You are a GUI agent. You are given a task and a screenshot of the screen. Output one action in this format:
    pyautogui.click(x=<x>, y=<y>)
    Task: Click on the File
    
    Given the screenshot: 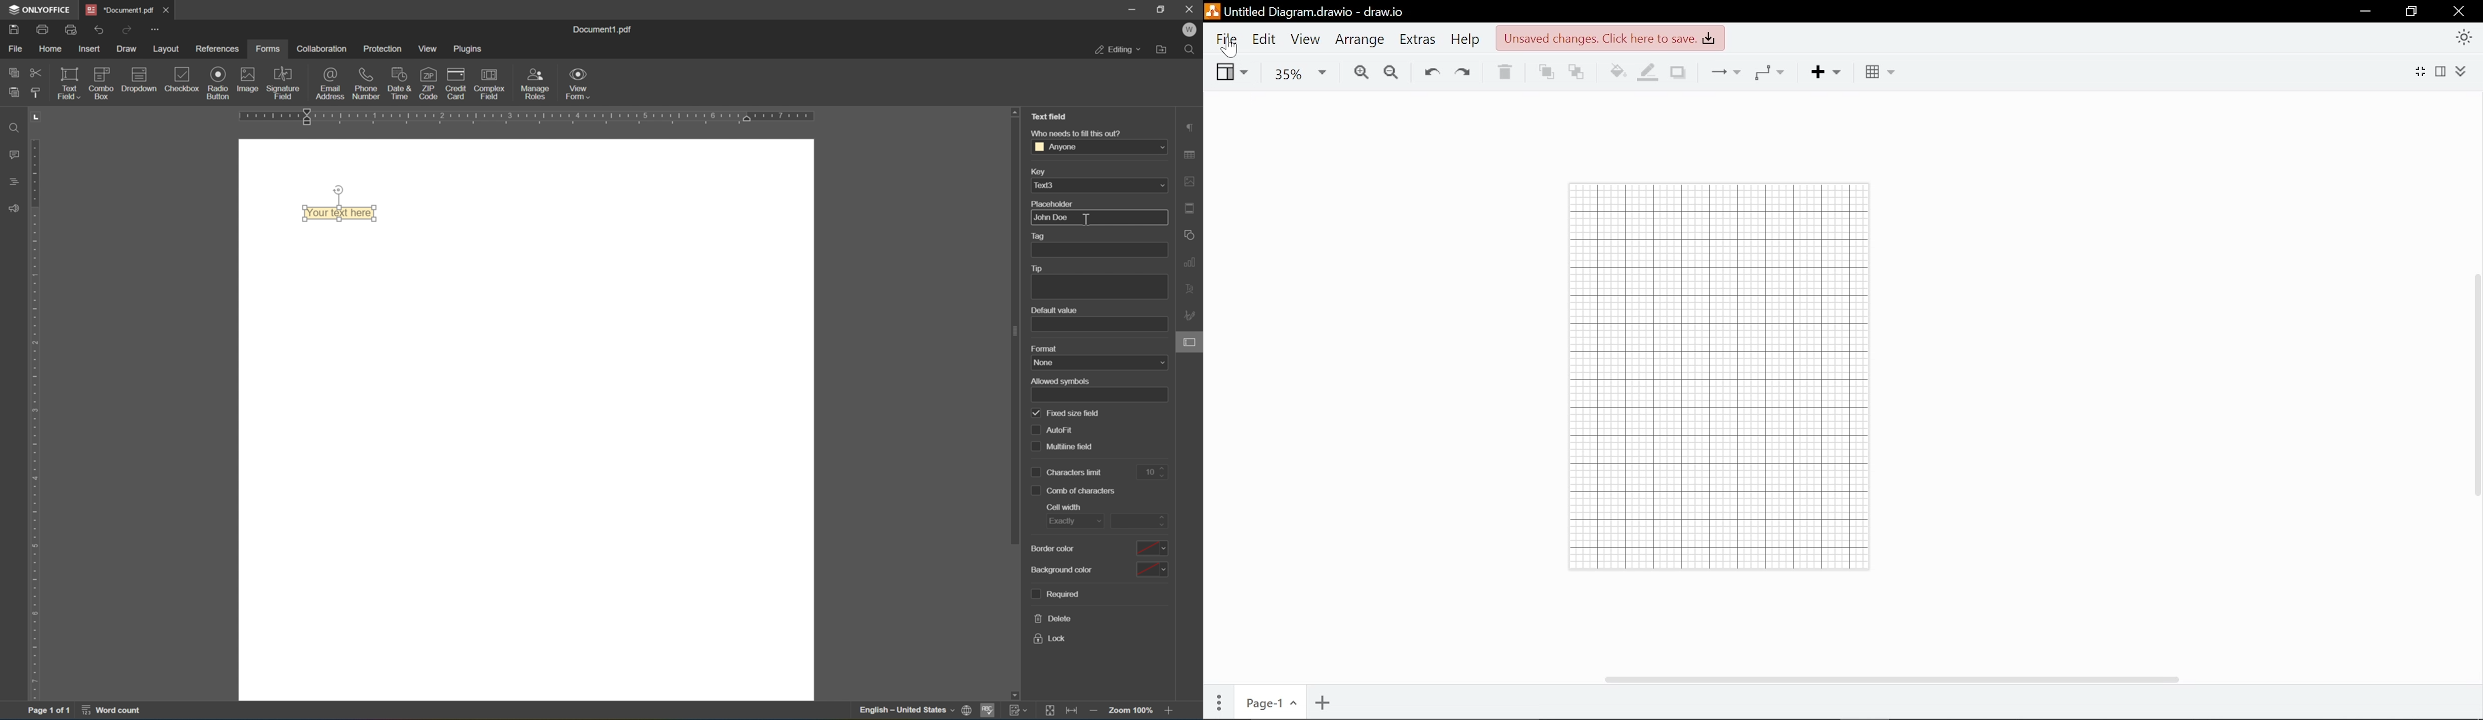 What is the action you would take?
    pyautogui.click(x=1227, y=39)
    